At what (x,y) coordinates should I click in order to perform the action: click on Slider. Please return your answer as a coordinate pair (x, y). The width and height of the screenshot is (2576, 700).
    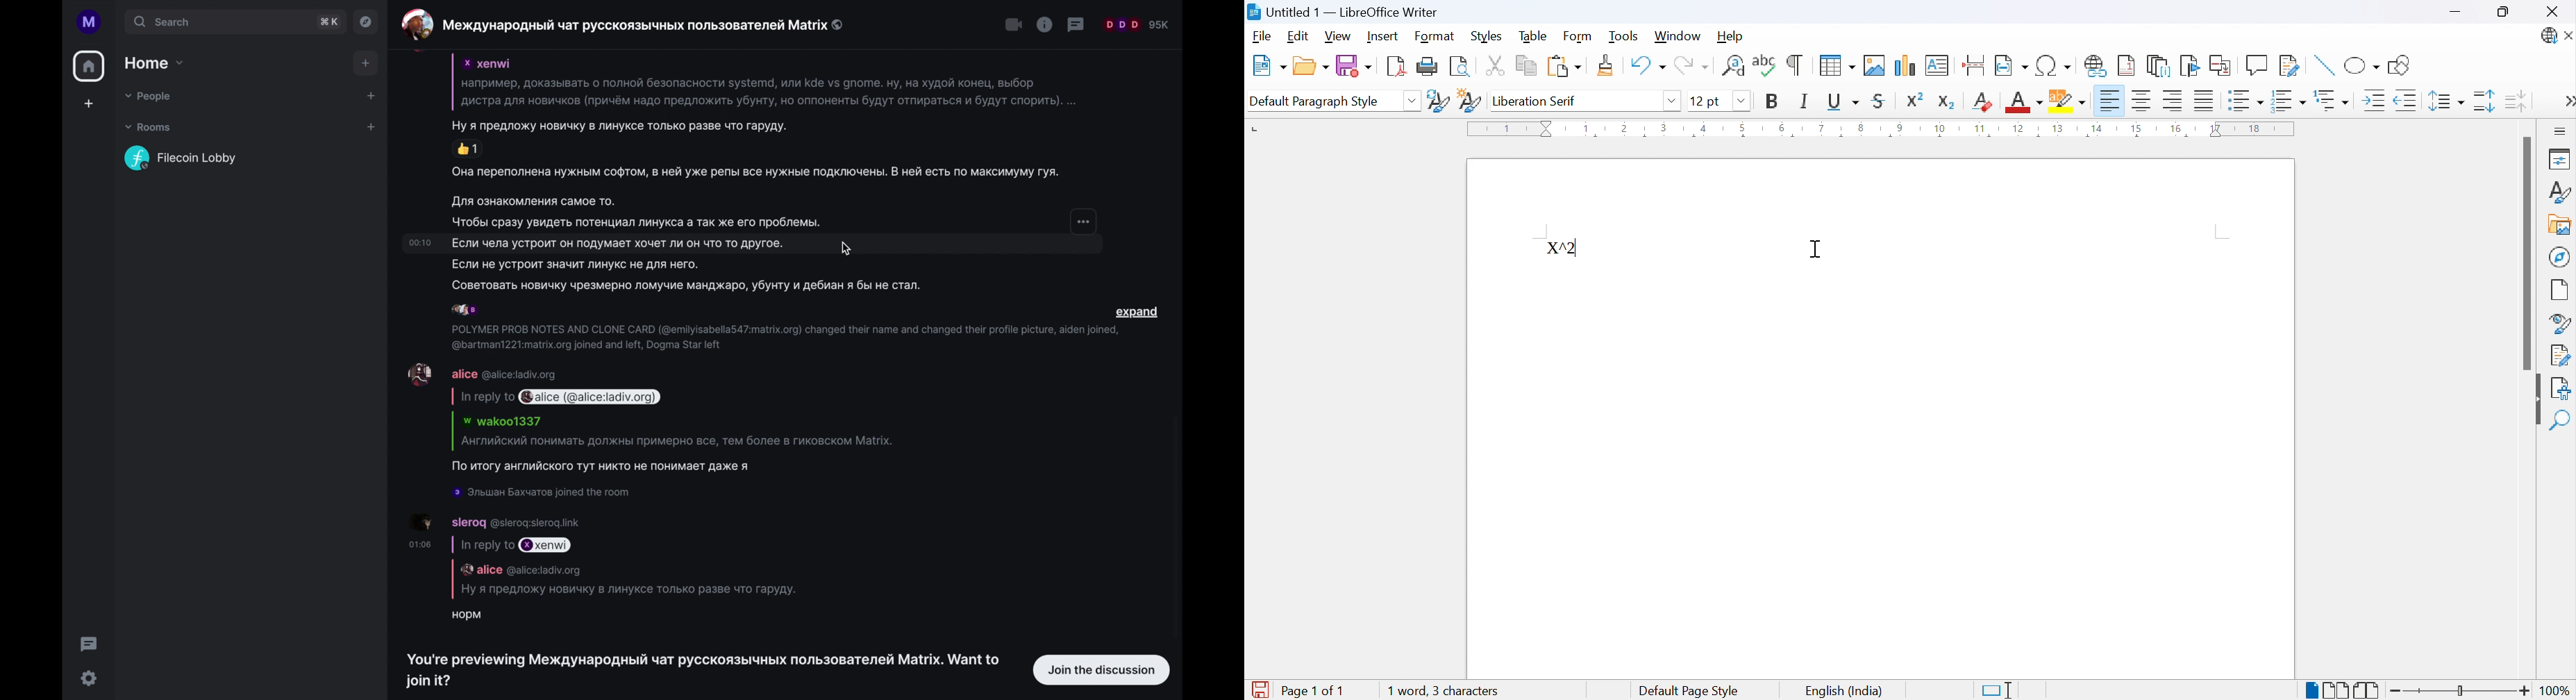
    Looking at the image, I should click on (2459, 690).